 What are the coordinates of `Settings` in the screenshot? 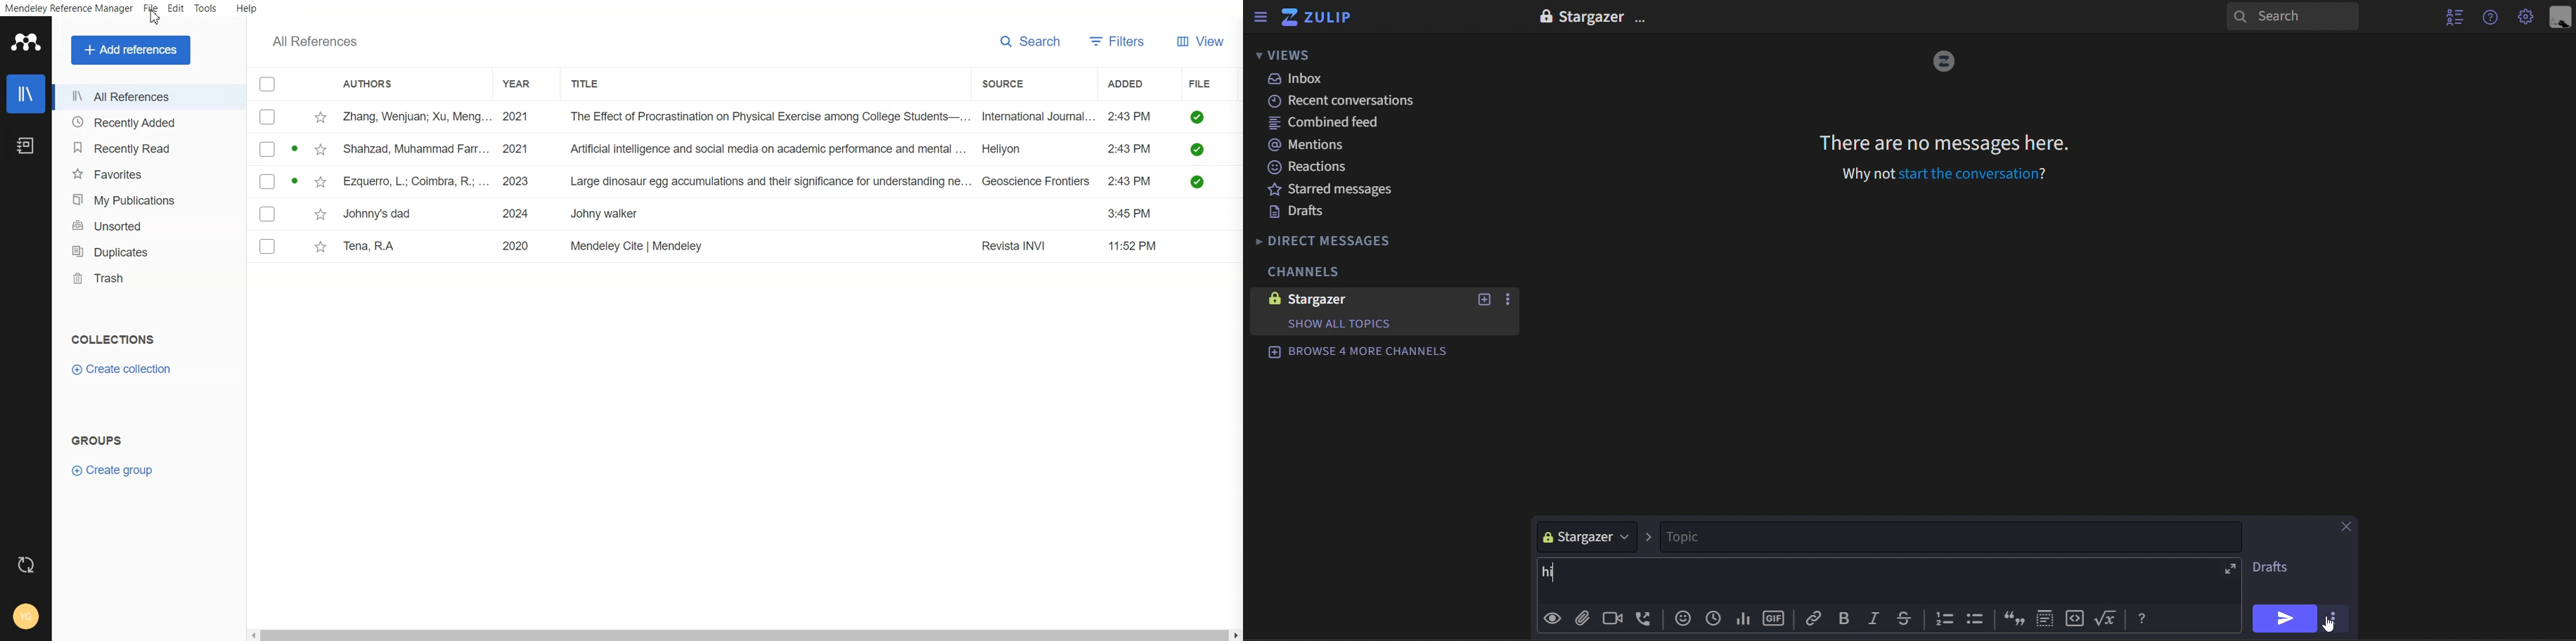 It's located at (2525, 18).